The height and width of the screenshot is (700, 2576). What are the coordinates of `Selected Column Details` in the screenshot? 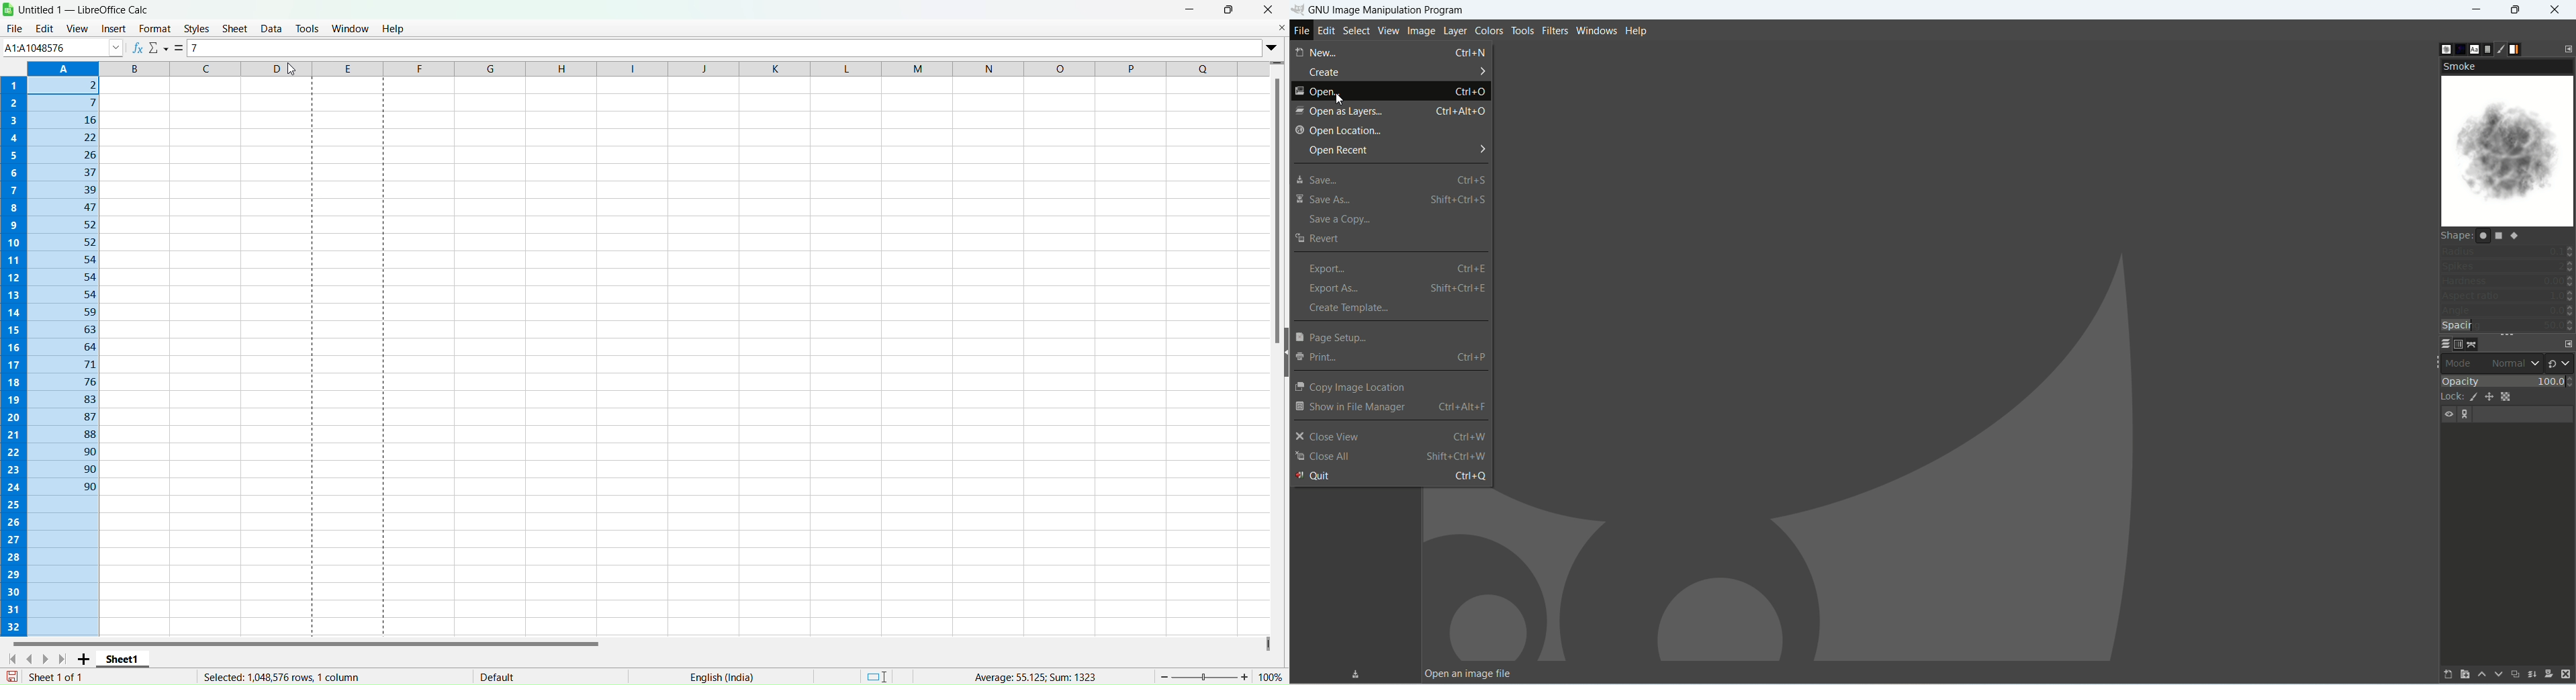 It's located at (275, 677).